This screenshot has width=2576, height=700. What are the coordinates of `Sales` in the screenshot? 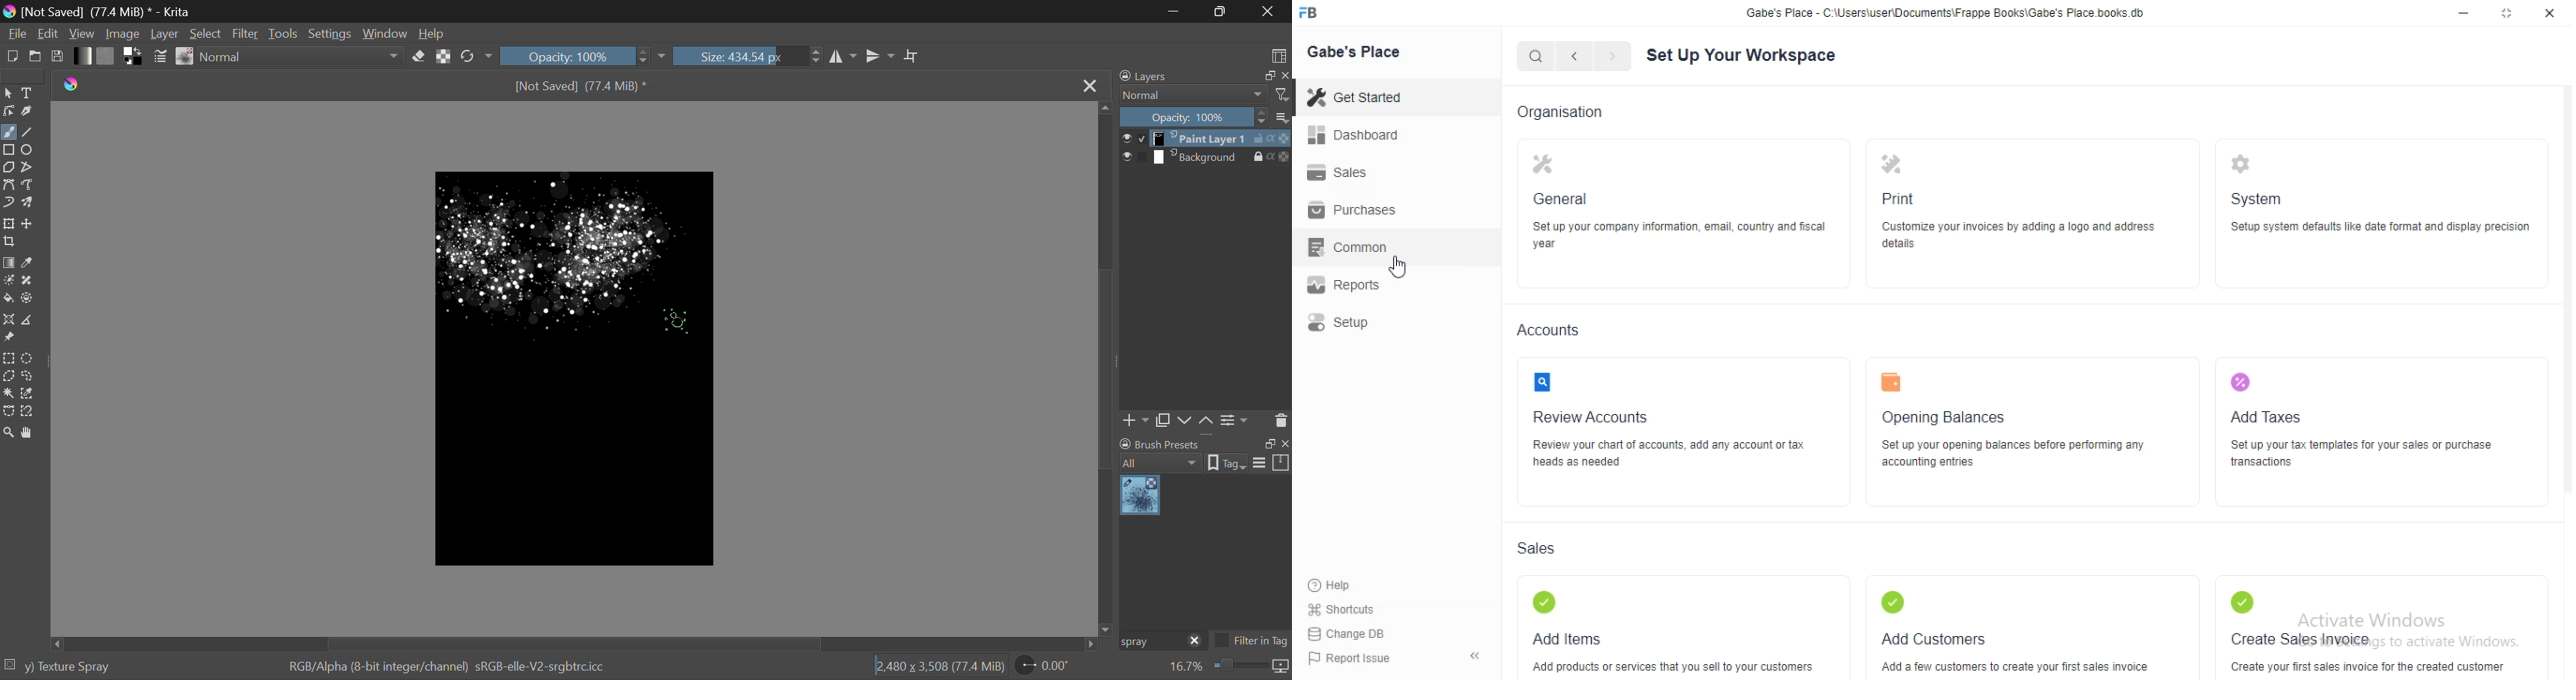 It's located at (1356, 171).